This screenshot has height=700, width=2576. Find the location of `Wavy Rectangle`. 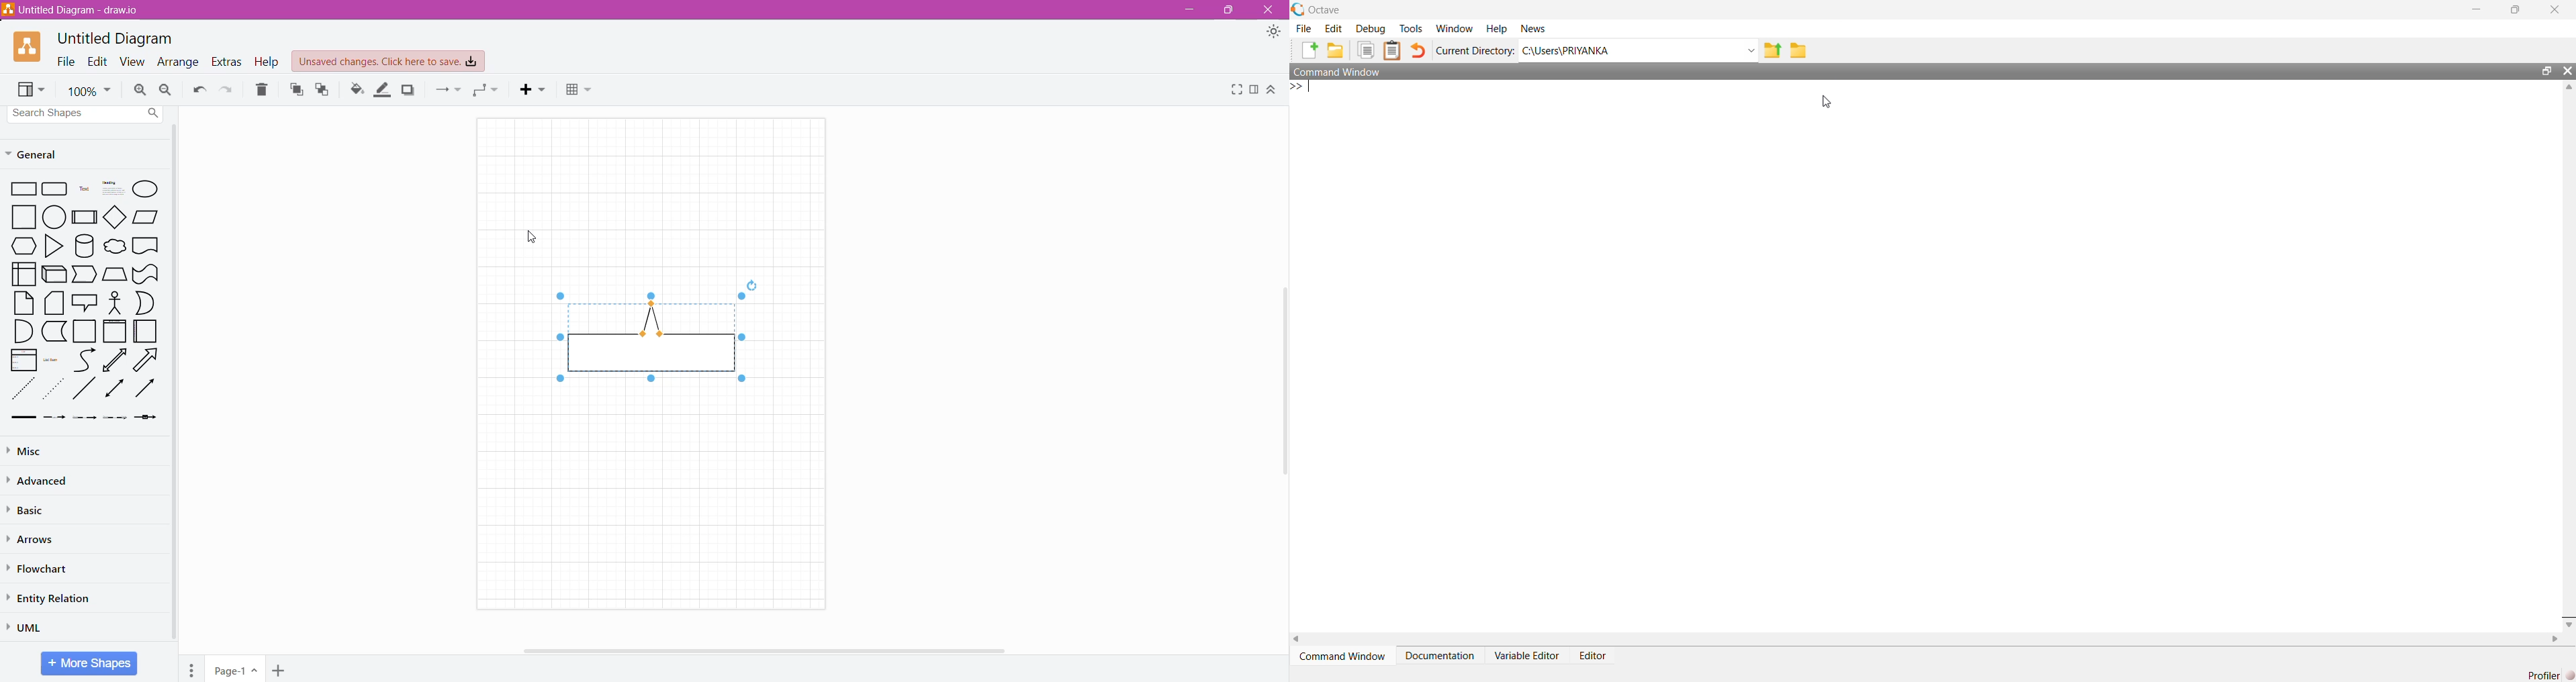

Wavy Rectangle is located at coordinates (146, 274).